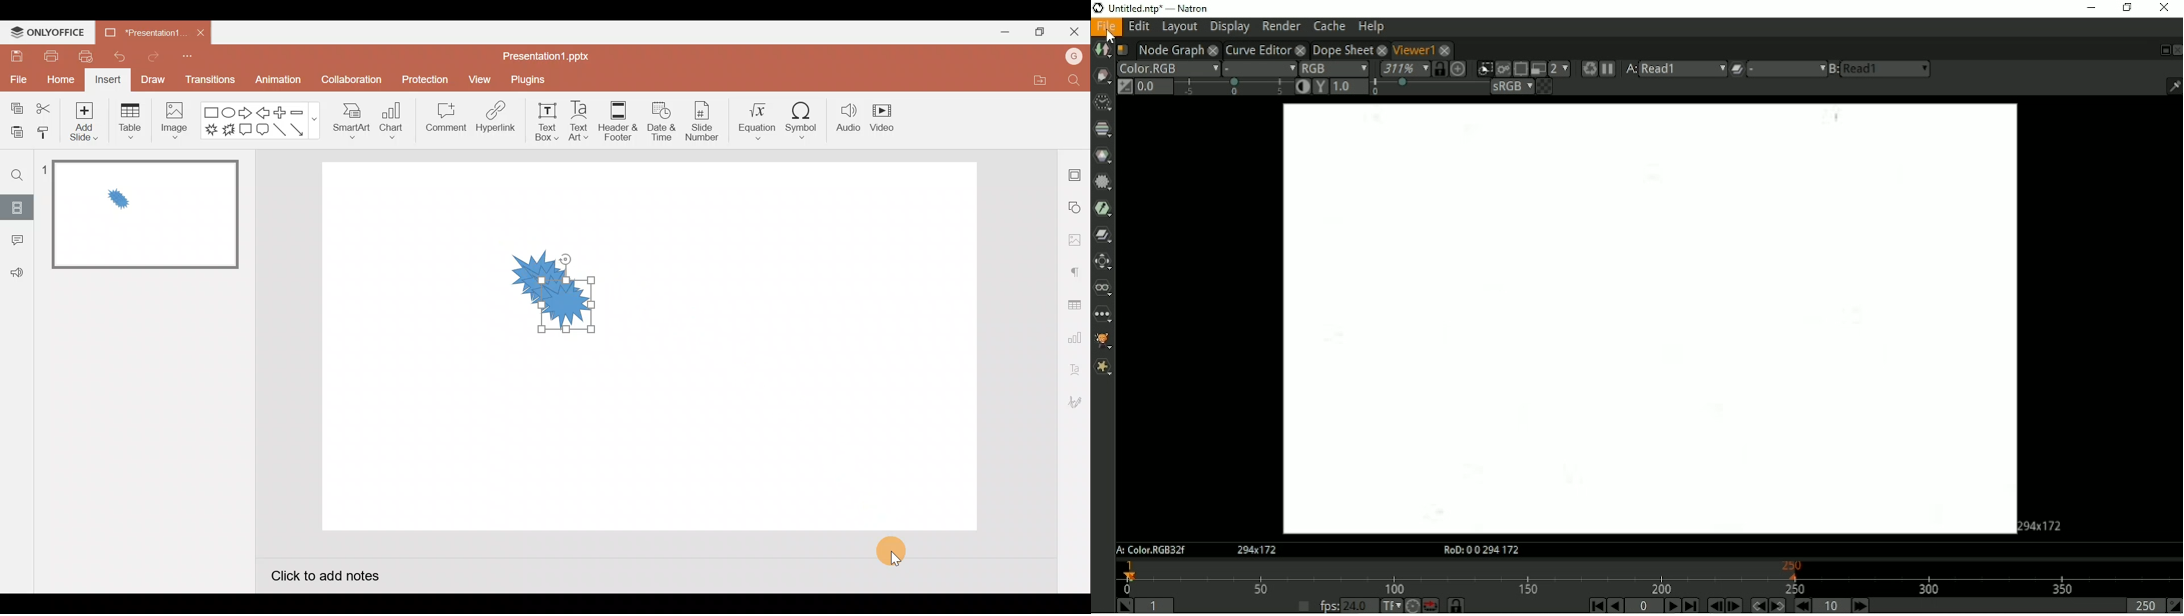 This screenshot has width=2184, height=616. I want to click on Image settings, so click(1074, 238).